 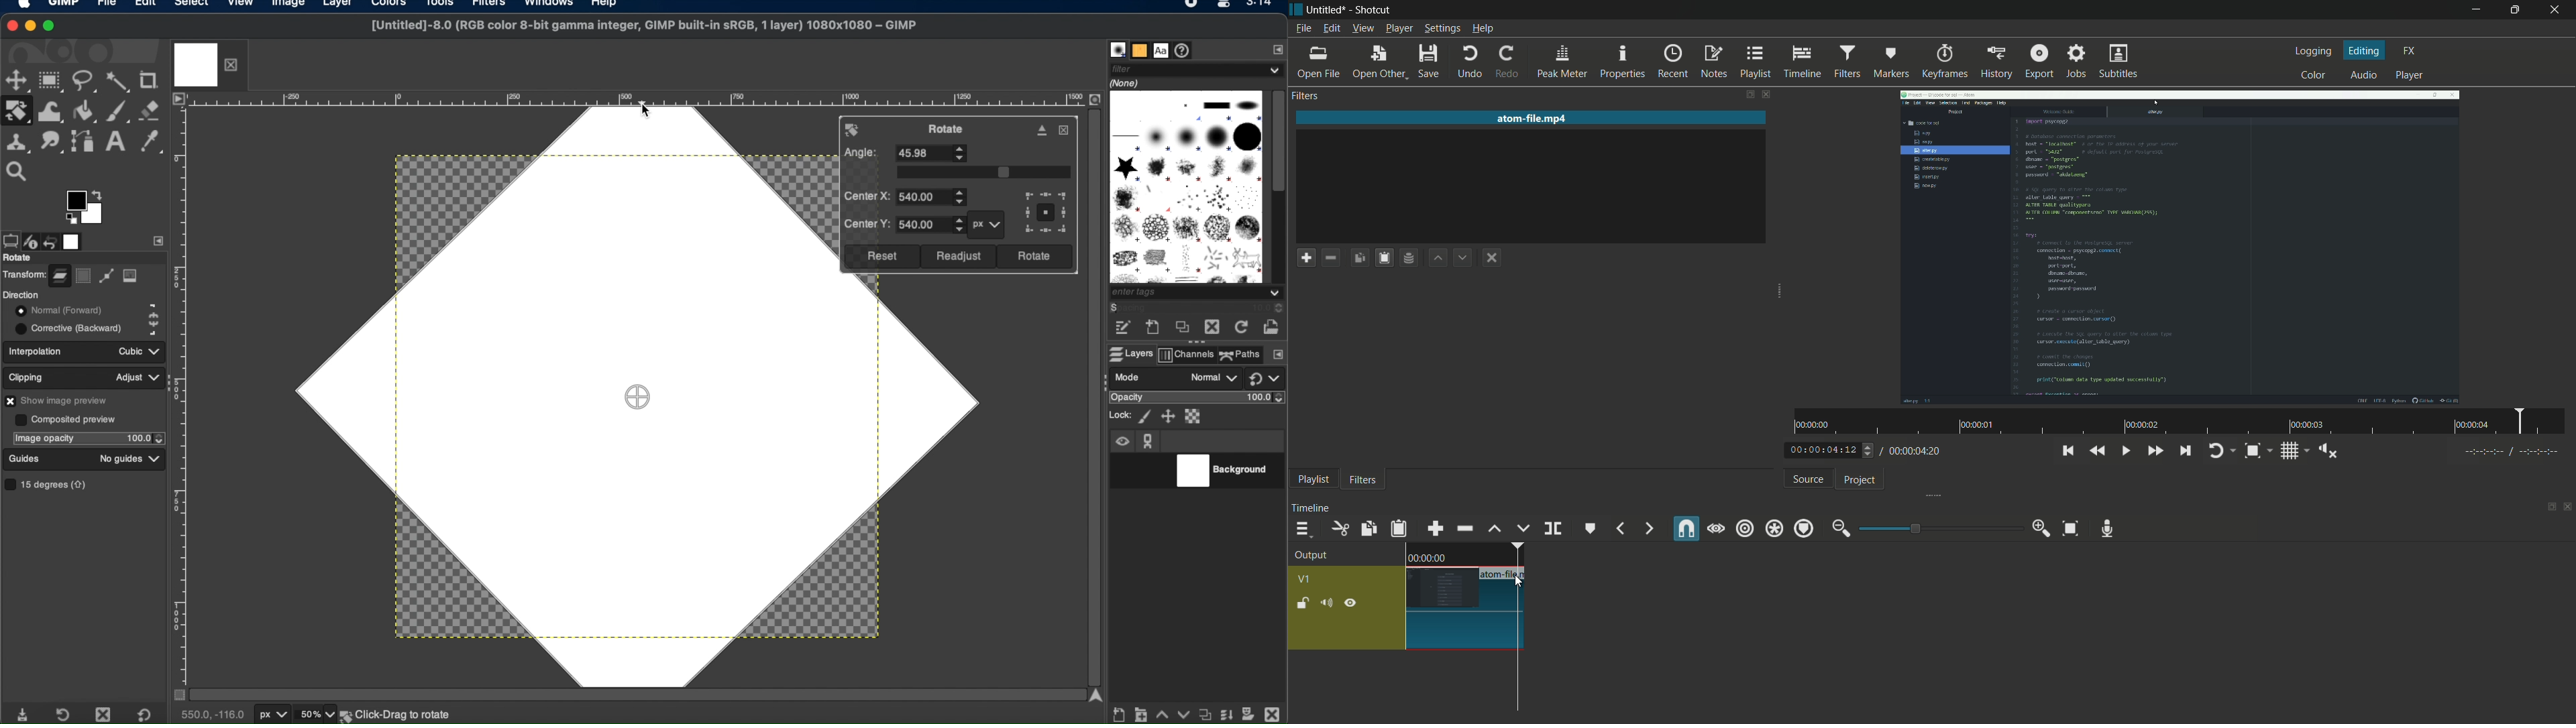 I want to click on px, so click(x=984, y=225).